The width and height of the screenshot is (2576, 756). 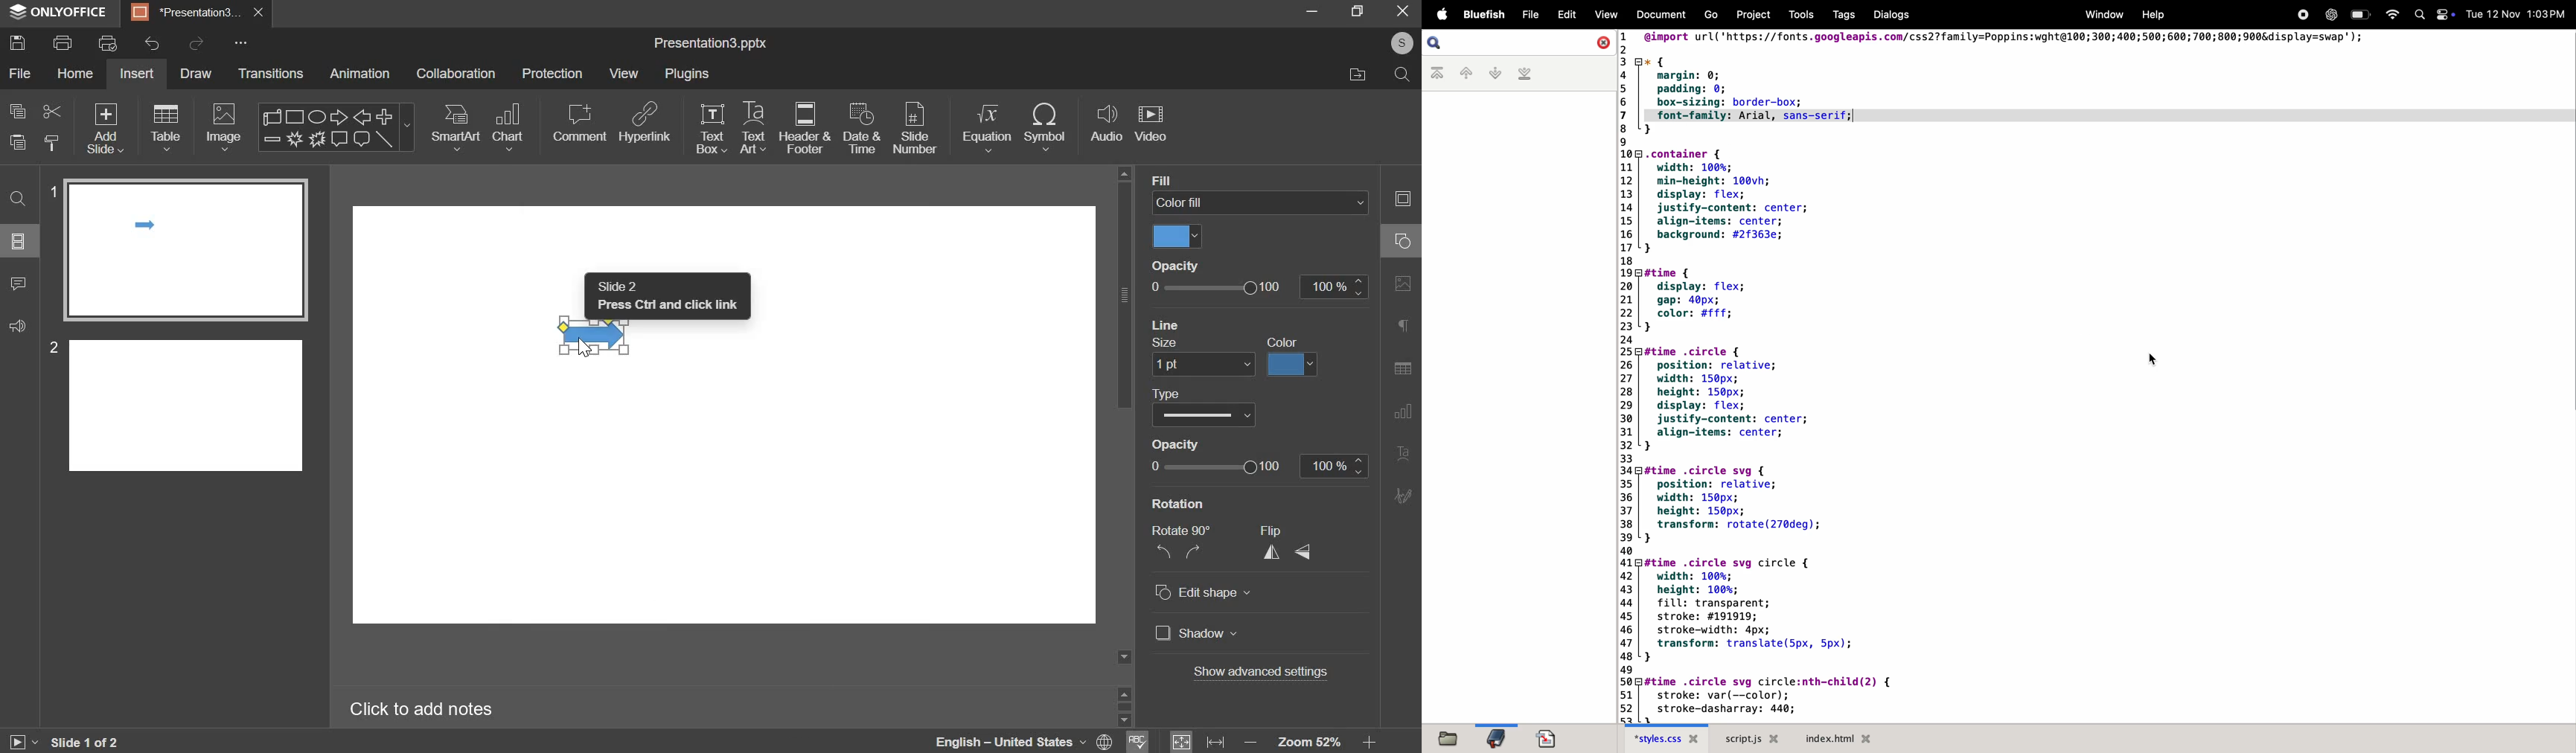 I want to click on Scroll down, so click(x=1124, y=657).